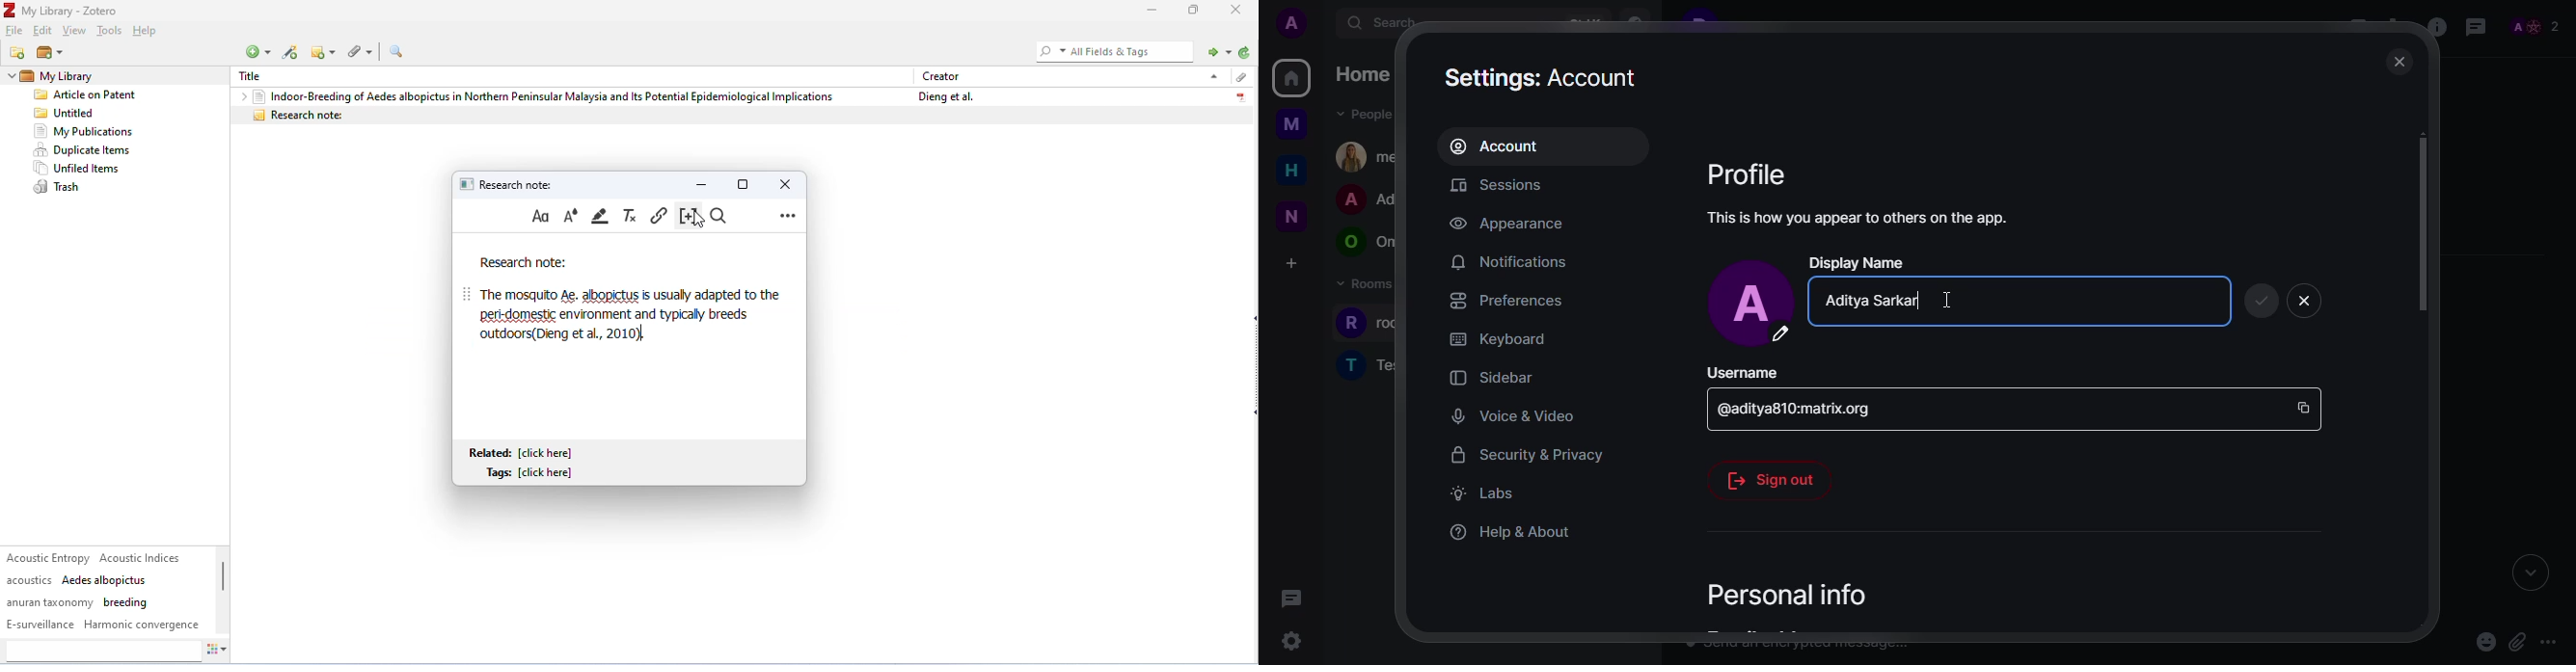 This screenshot has height=672, width=2576. What do you see at coordinates (147, 32) in the screenshot?
I see `help` at bounding box center [147, 32].